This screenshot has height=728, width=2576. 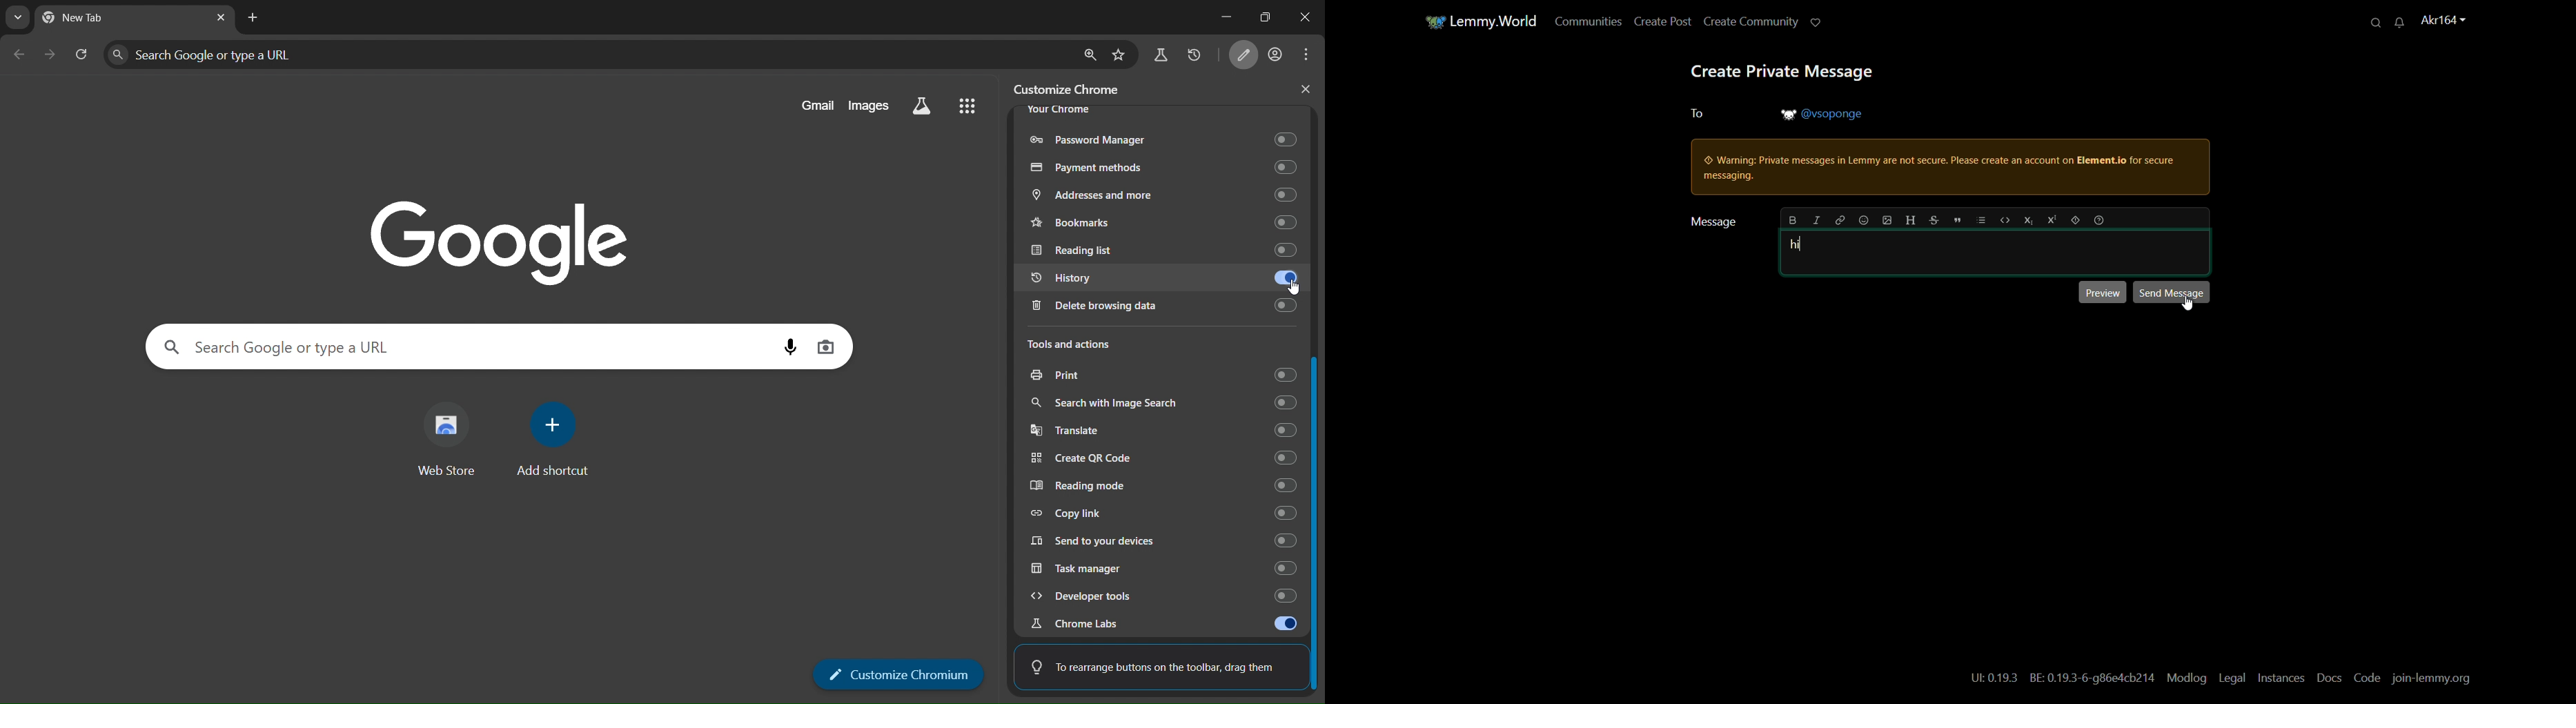 What do you see at coordinates (15, 18) in the screenshot?
I see `search tabs` at bounding box center [15, 18].